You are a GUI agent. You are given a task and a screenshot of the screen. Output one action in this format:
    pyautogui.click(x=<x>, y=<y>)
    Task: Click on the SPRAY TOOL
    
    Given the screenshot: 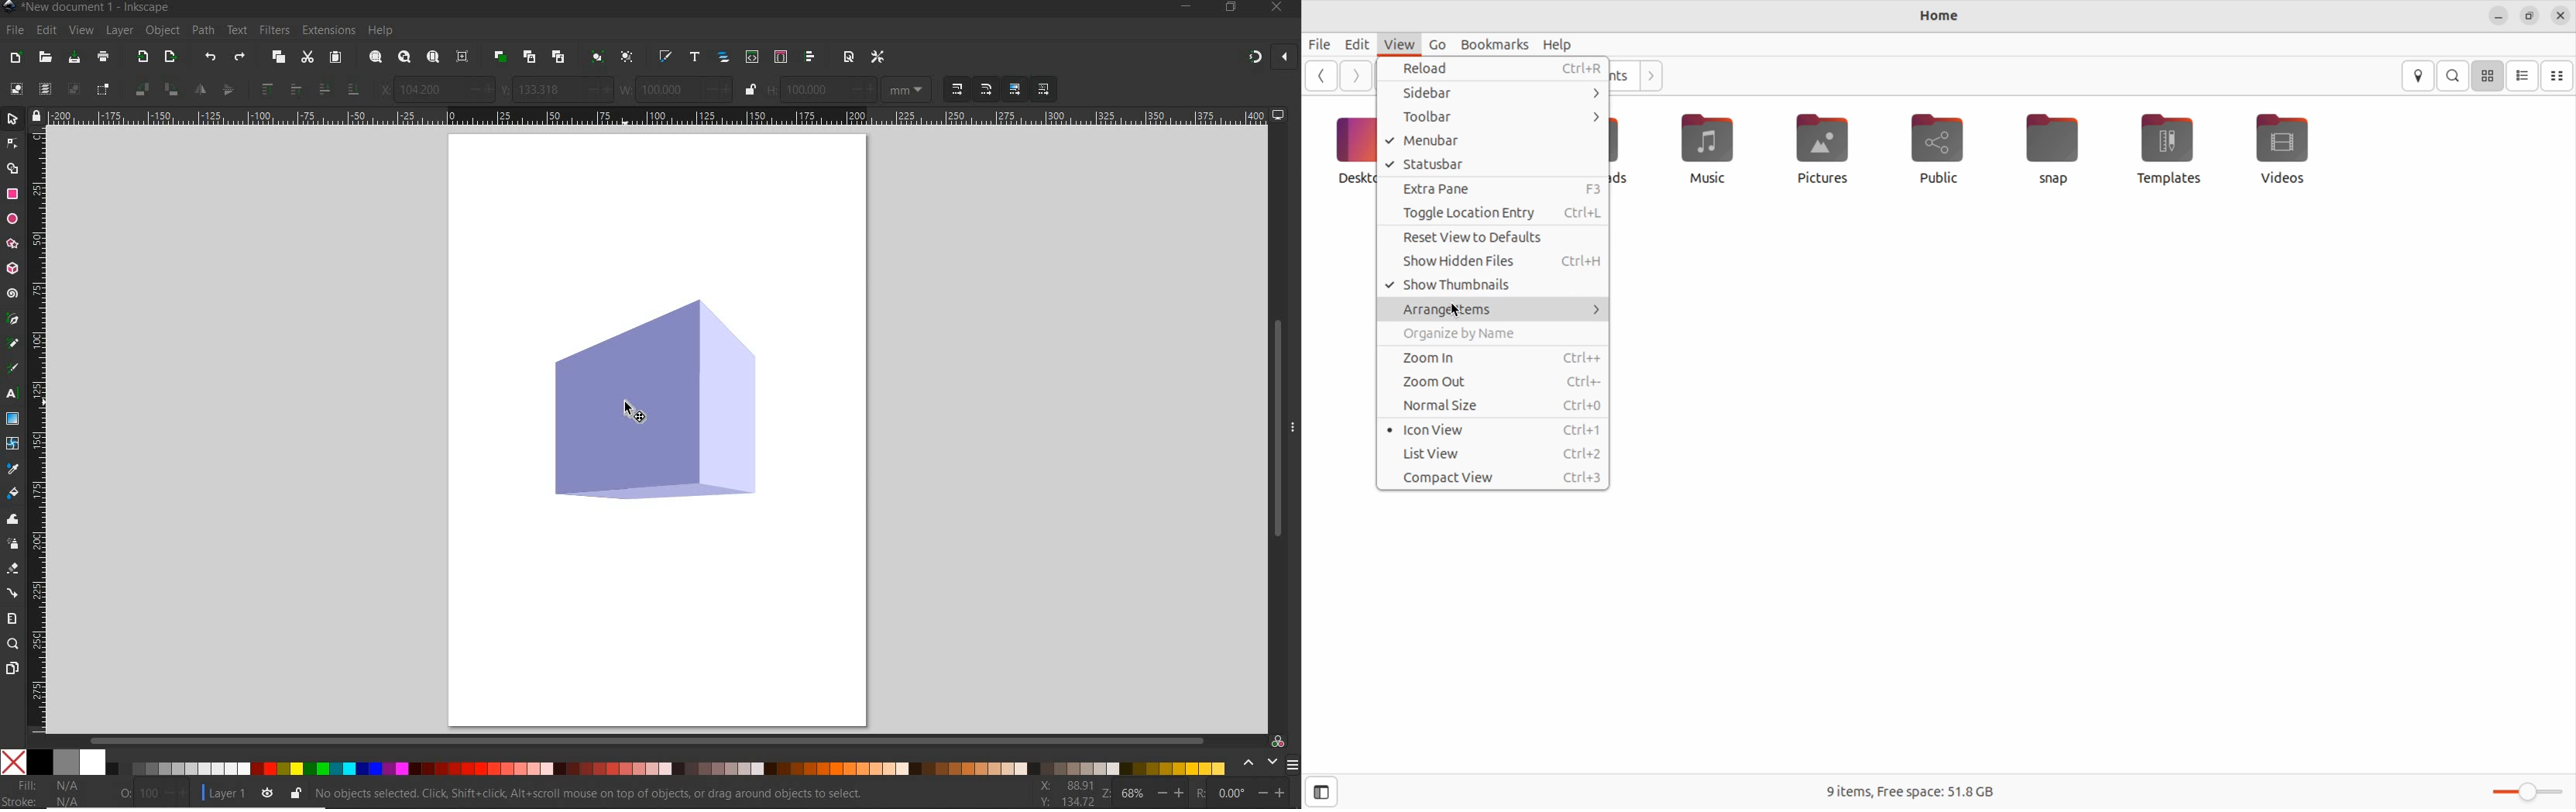 What is the action you would take?
    pyautogui.click(x=13, y=544)
    